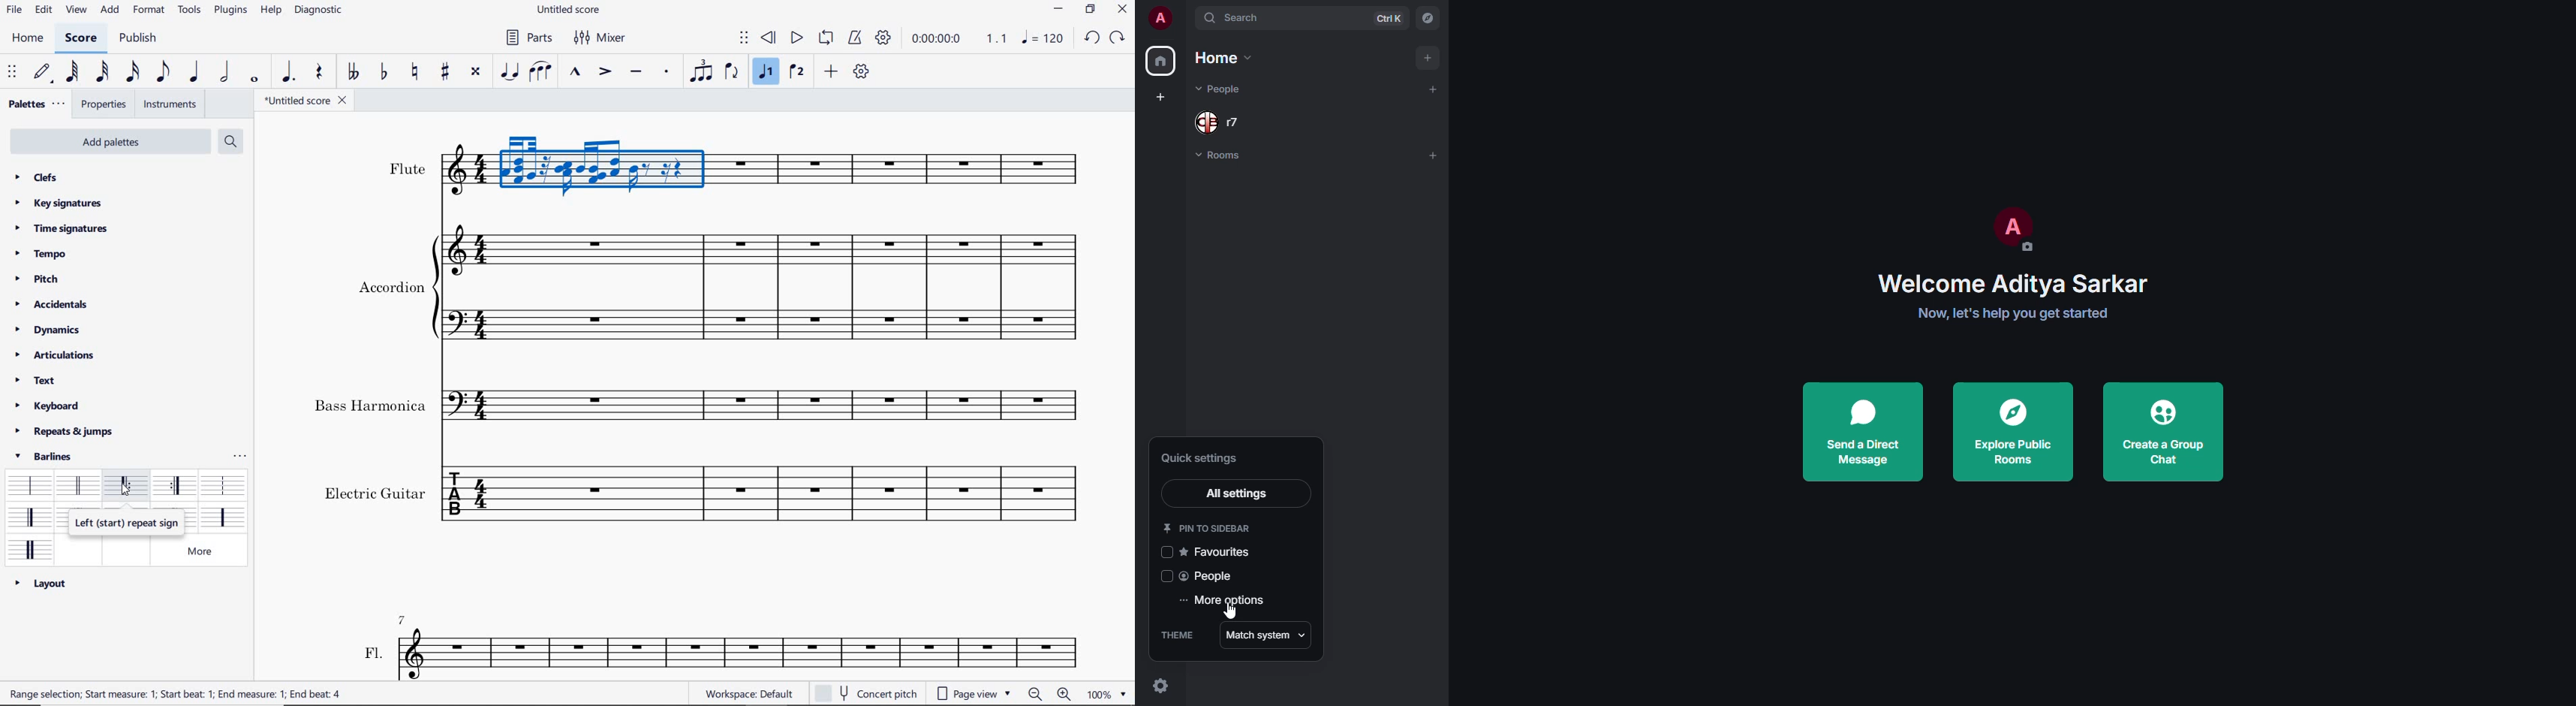 This screenshot has width=2576, height=728. I want to click on Instrument: Accordion, so click(764, 283).